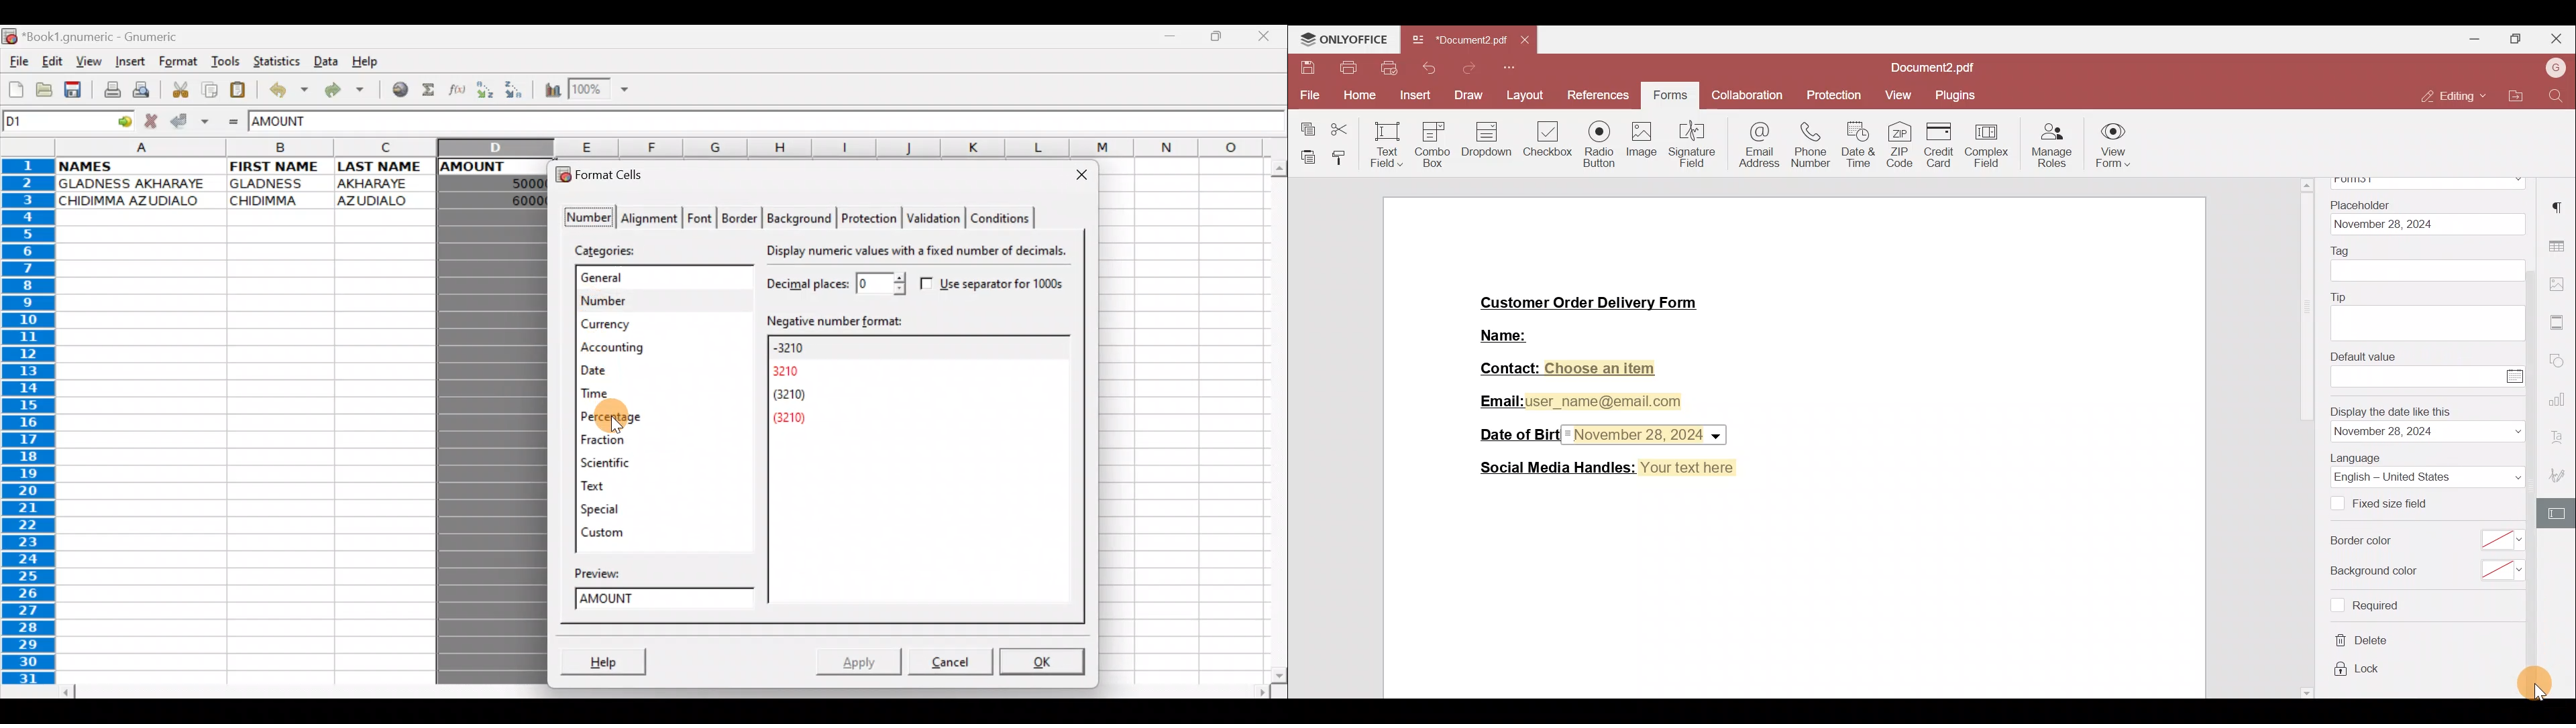 This screenshot has width=2576, height=728. Describe the element at coordinates (1388, 67) in the screenshot. I see `Quick print` at that location.